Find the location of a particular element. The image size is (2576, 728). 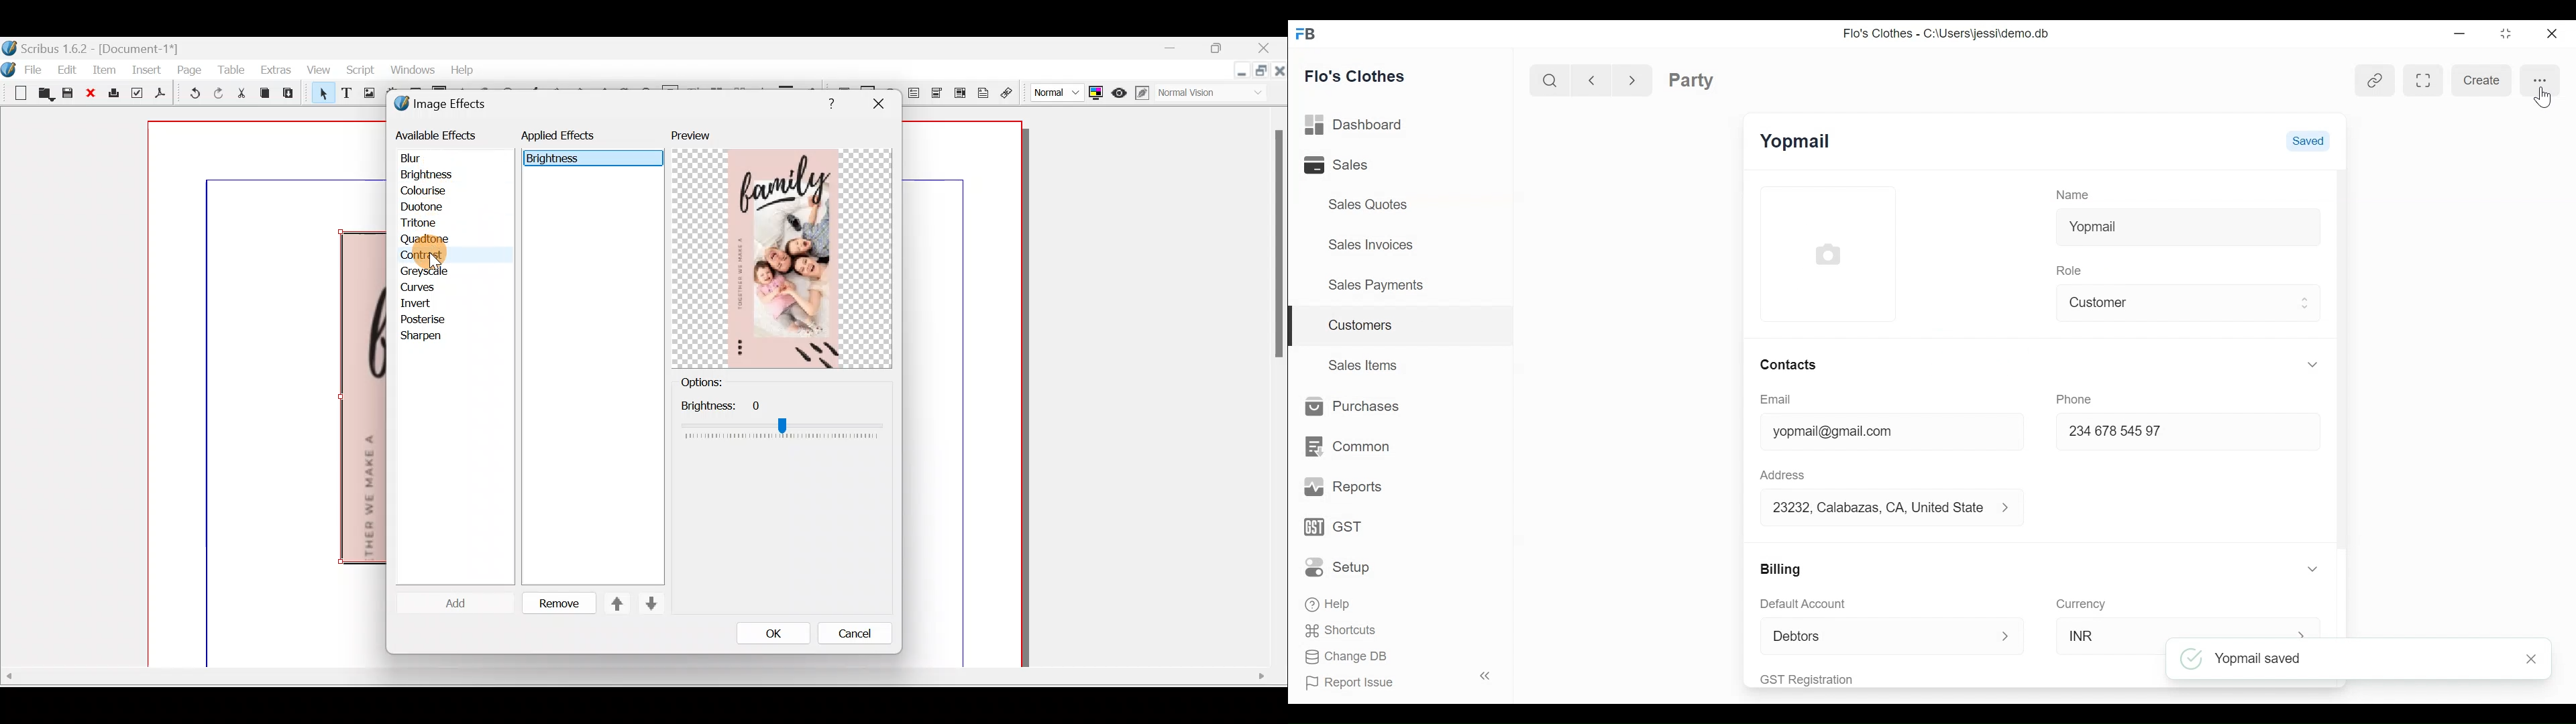

Default Account is located at coordinates (1818, 605).